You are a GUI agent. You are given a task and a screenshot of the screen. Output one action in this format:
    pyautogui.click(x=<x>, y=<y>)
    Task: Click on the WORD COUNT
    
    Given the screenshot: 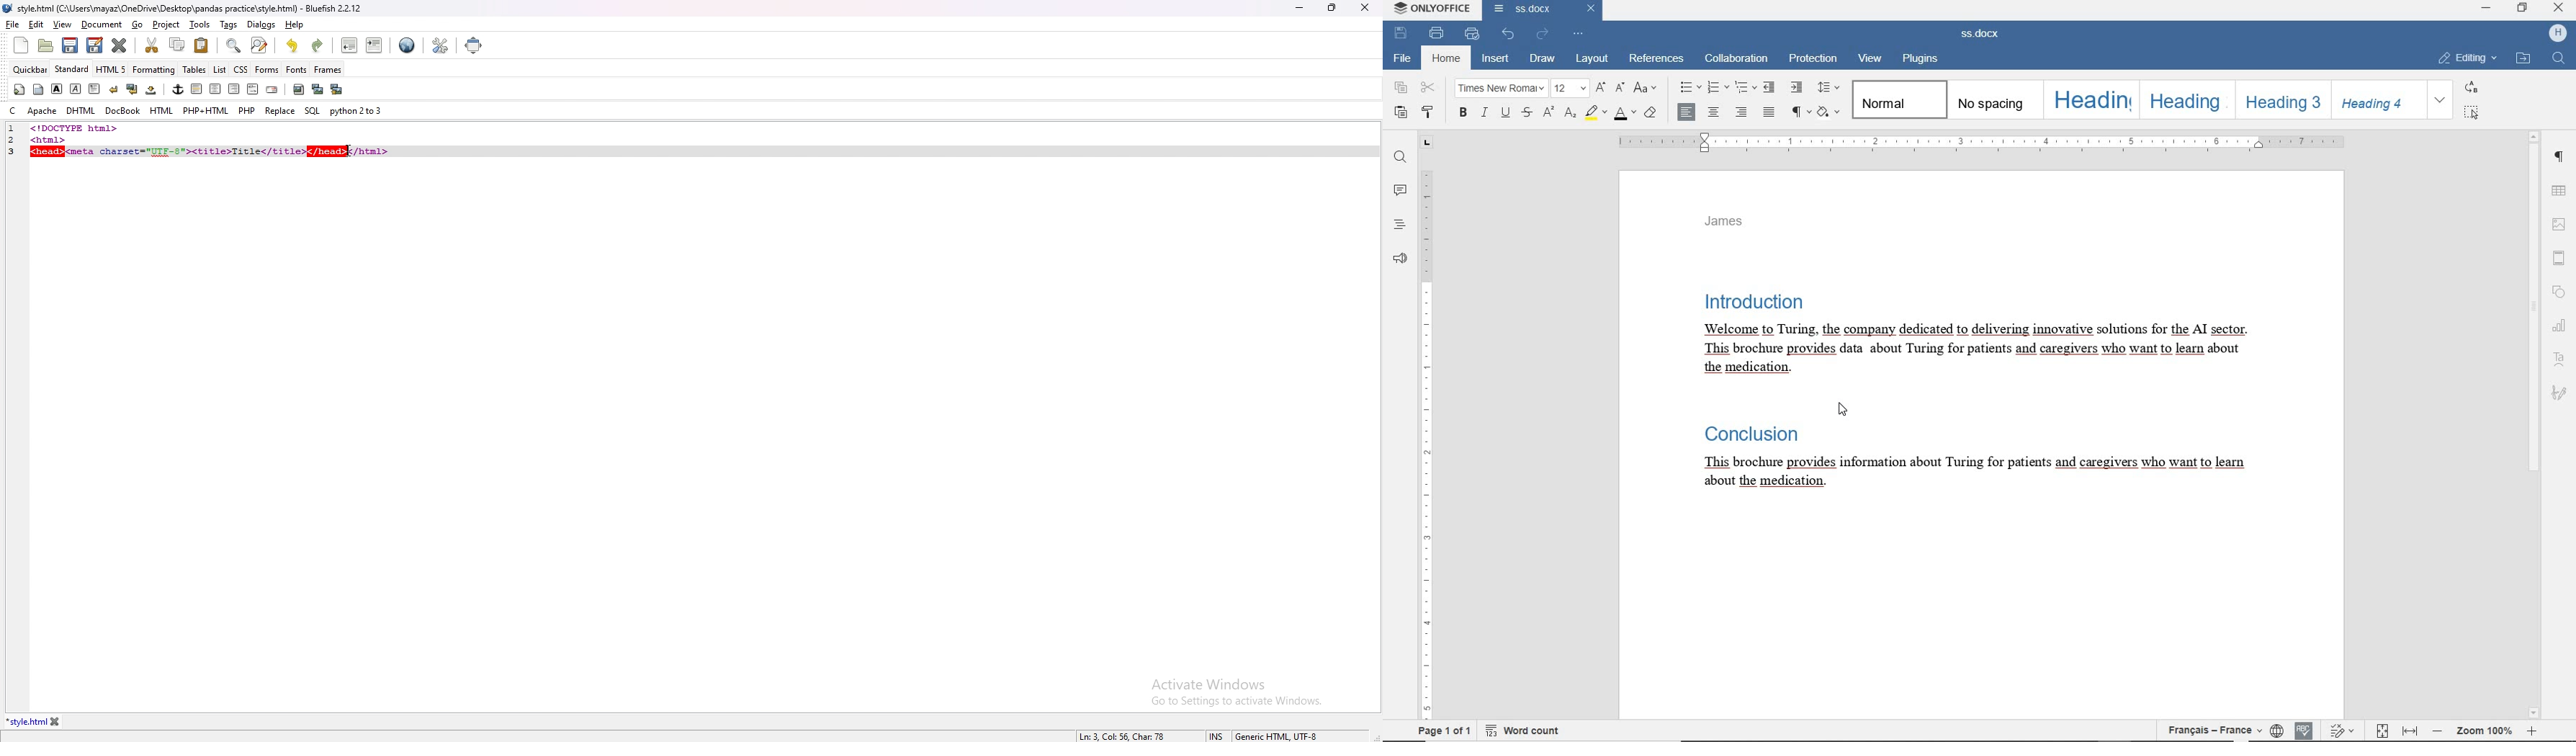 What is the action you would take?
    pyautogui.click(x=1529, y=729)
    